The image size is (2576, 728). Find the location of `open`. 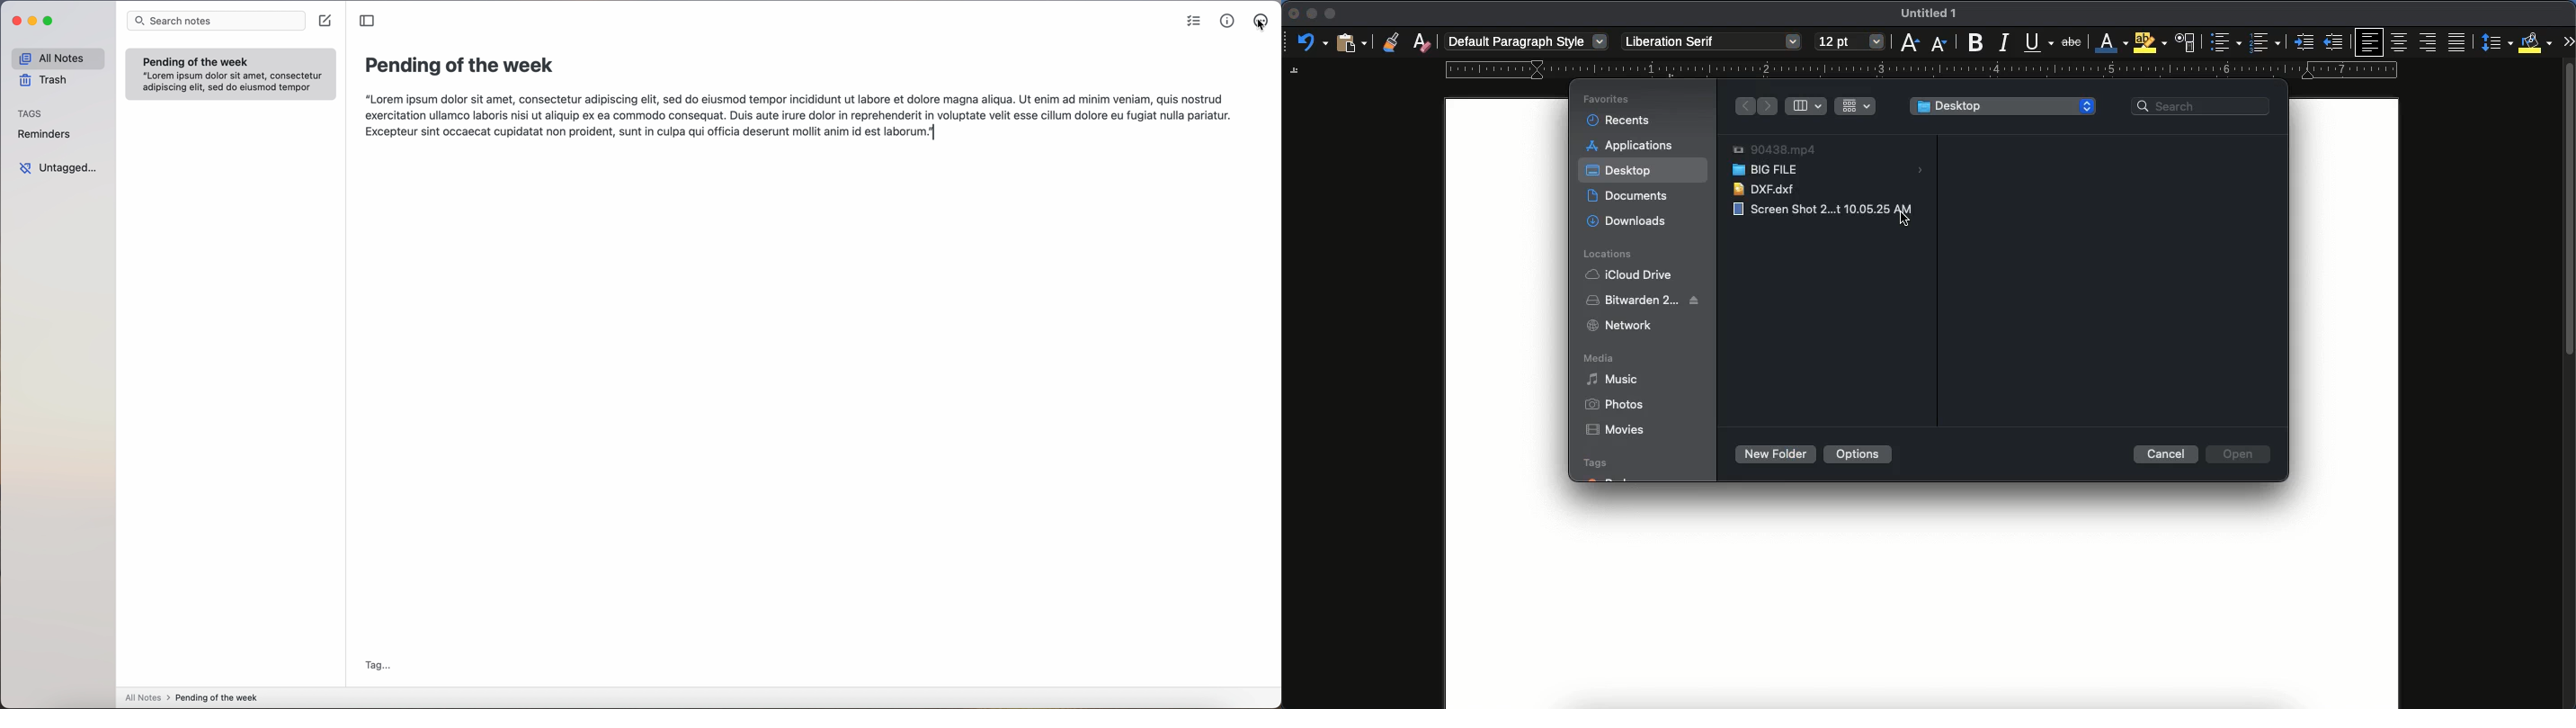

open is located at coordinates (2241, 454).